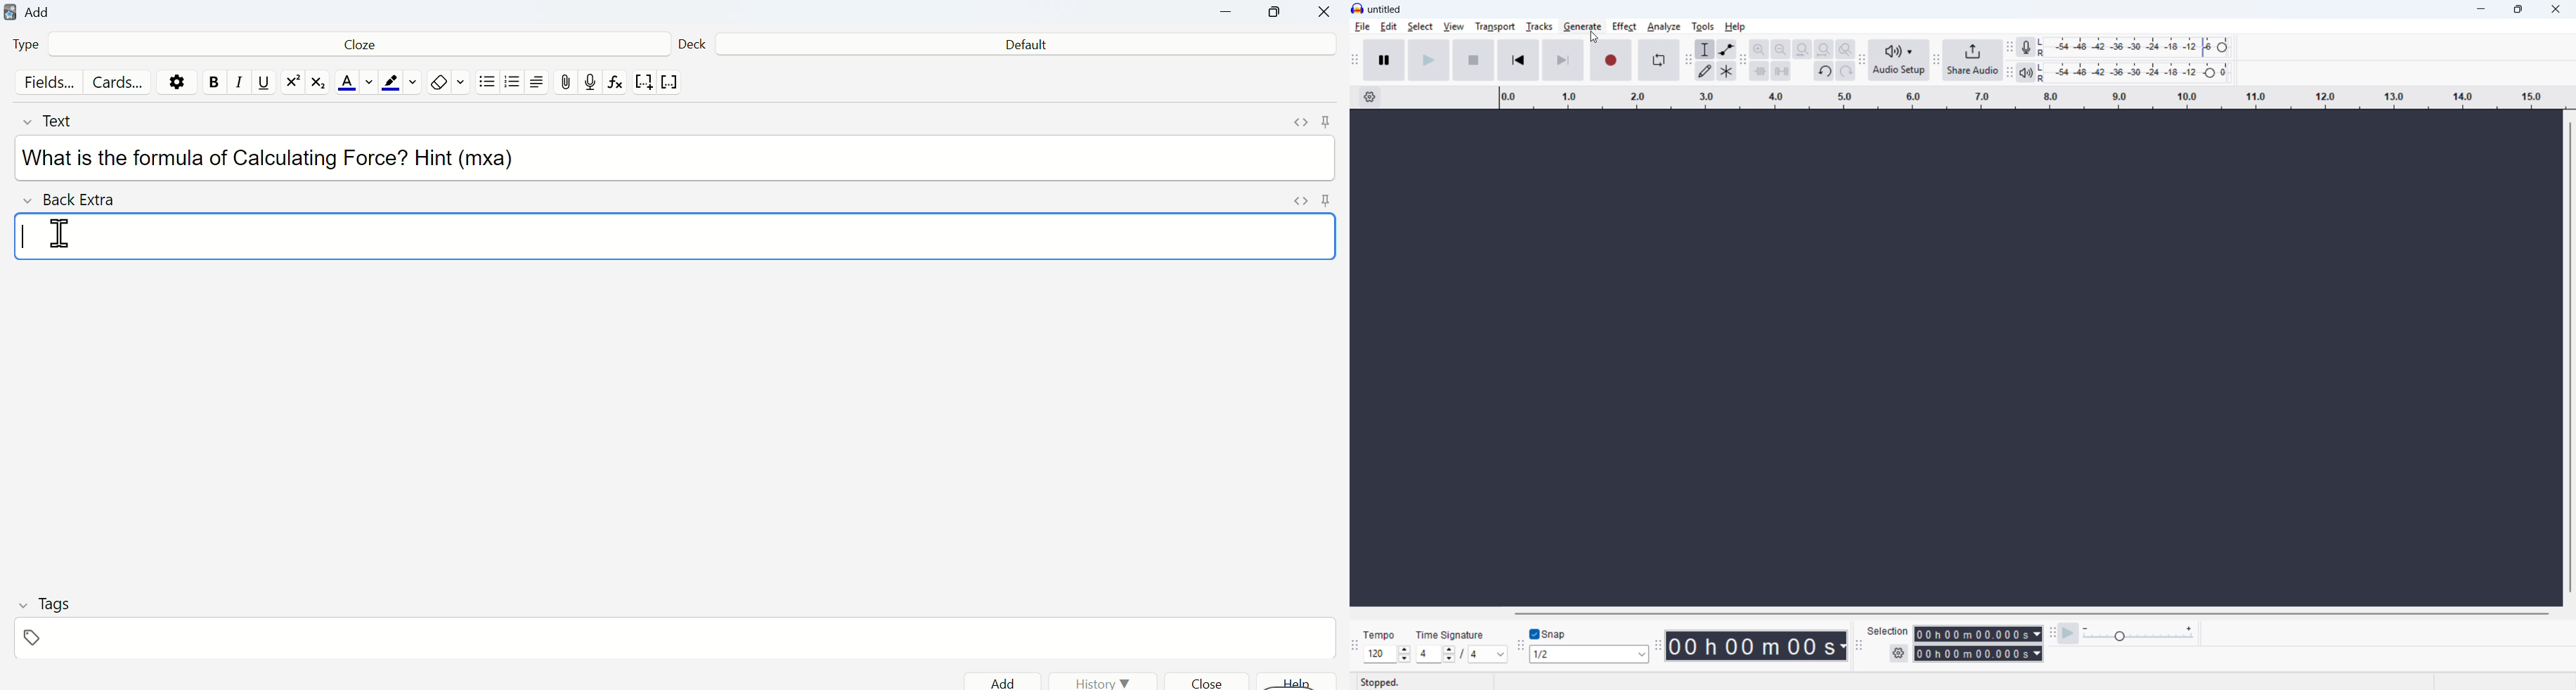 This screenshot has height=700, width=2576. I want to click on time toolbar , so click(1658, 646).